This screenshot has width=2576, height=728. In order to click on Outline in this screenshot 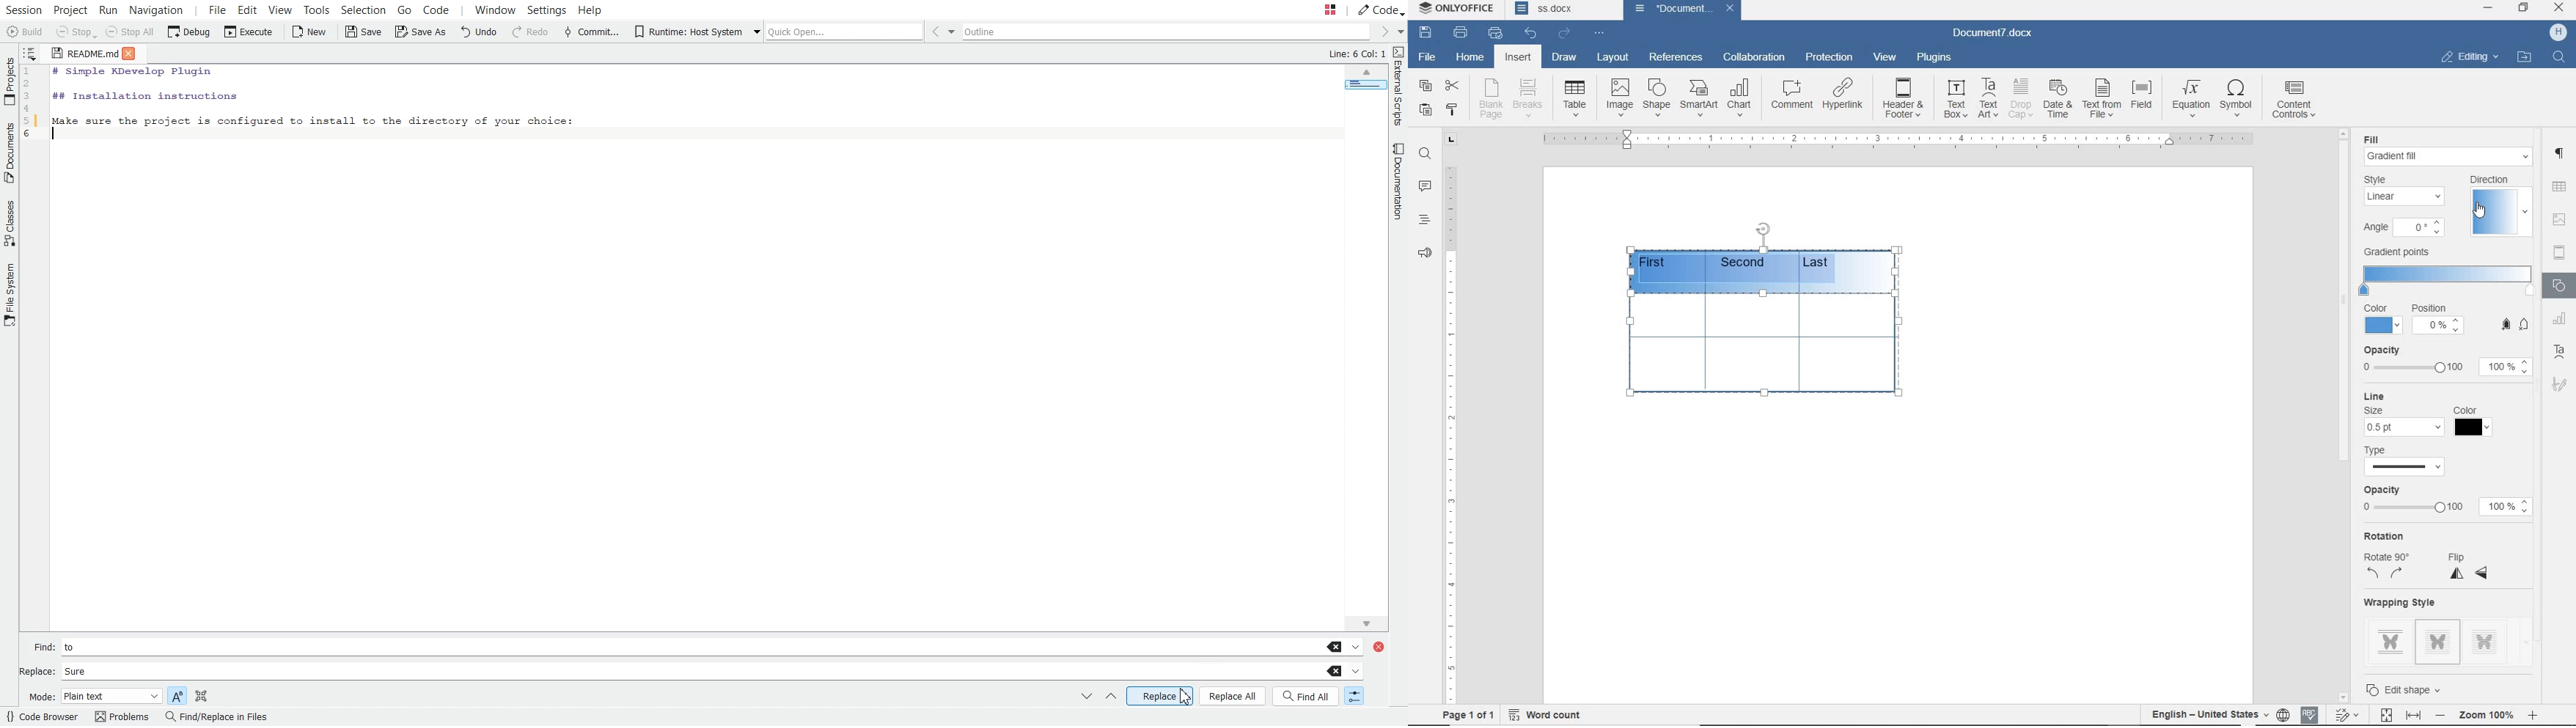, I will do `click(1169, 32)`.